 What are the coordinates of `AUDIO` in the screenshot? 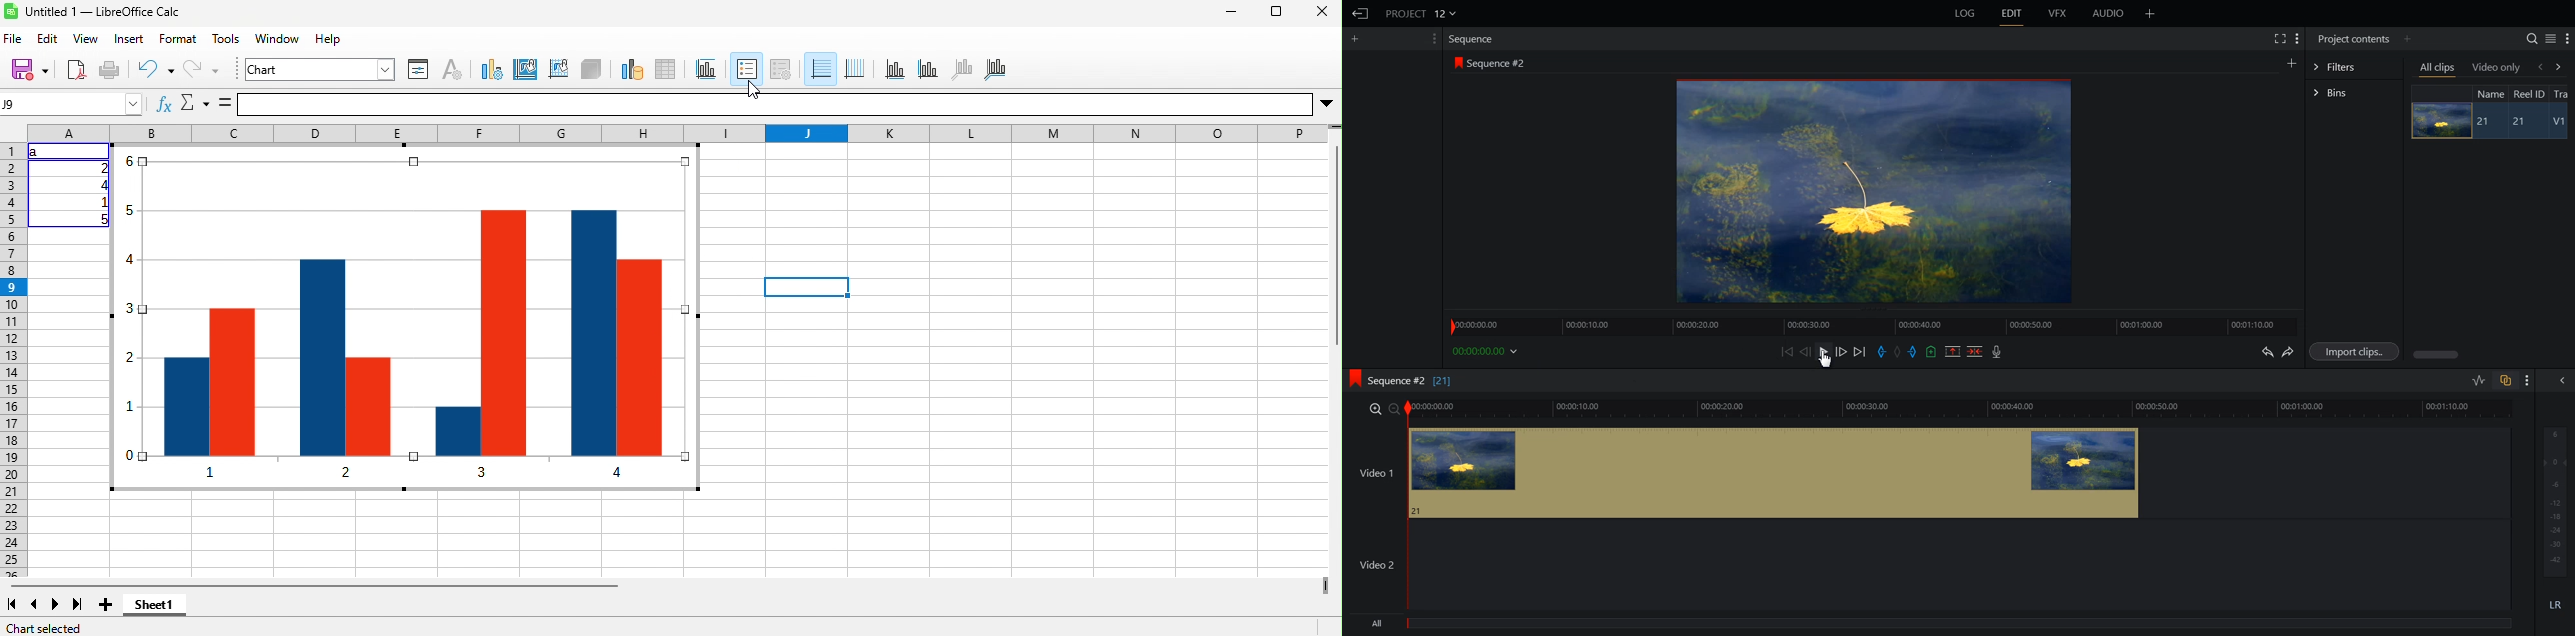 It's located at (2110, 13).